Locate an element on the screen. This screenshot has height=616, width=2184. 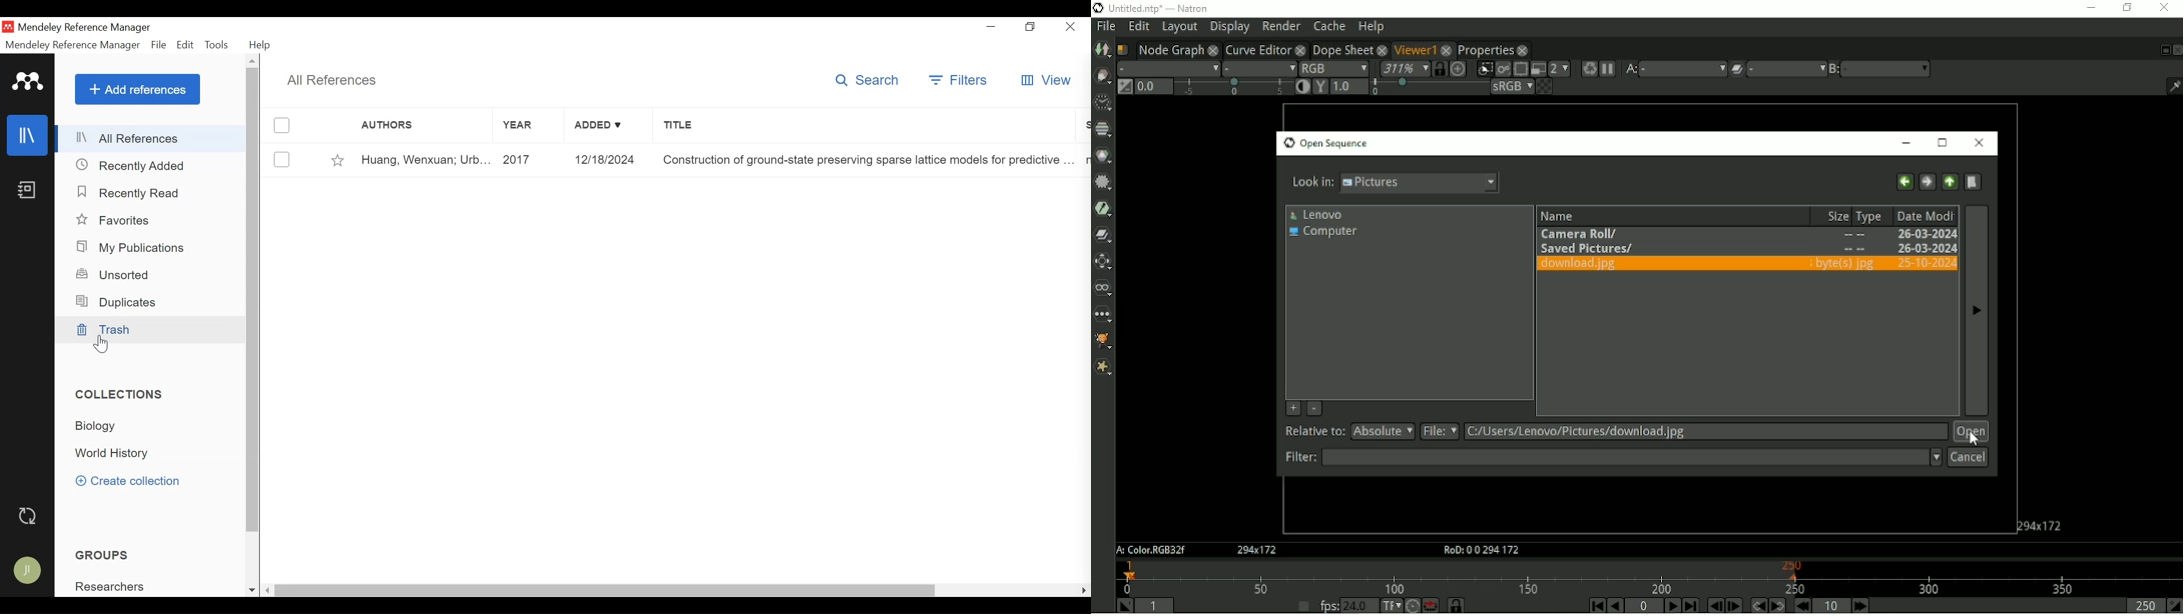
All References is located at coordinates (336, 80).